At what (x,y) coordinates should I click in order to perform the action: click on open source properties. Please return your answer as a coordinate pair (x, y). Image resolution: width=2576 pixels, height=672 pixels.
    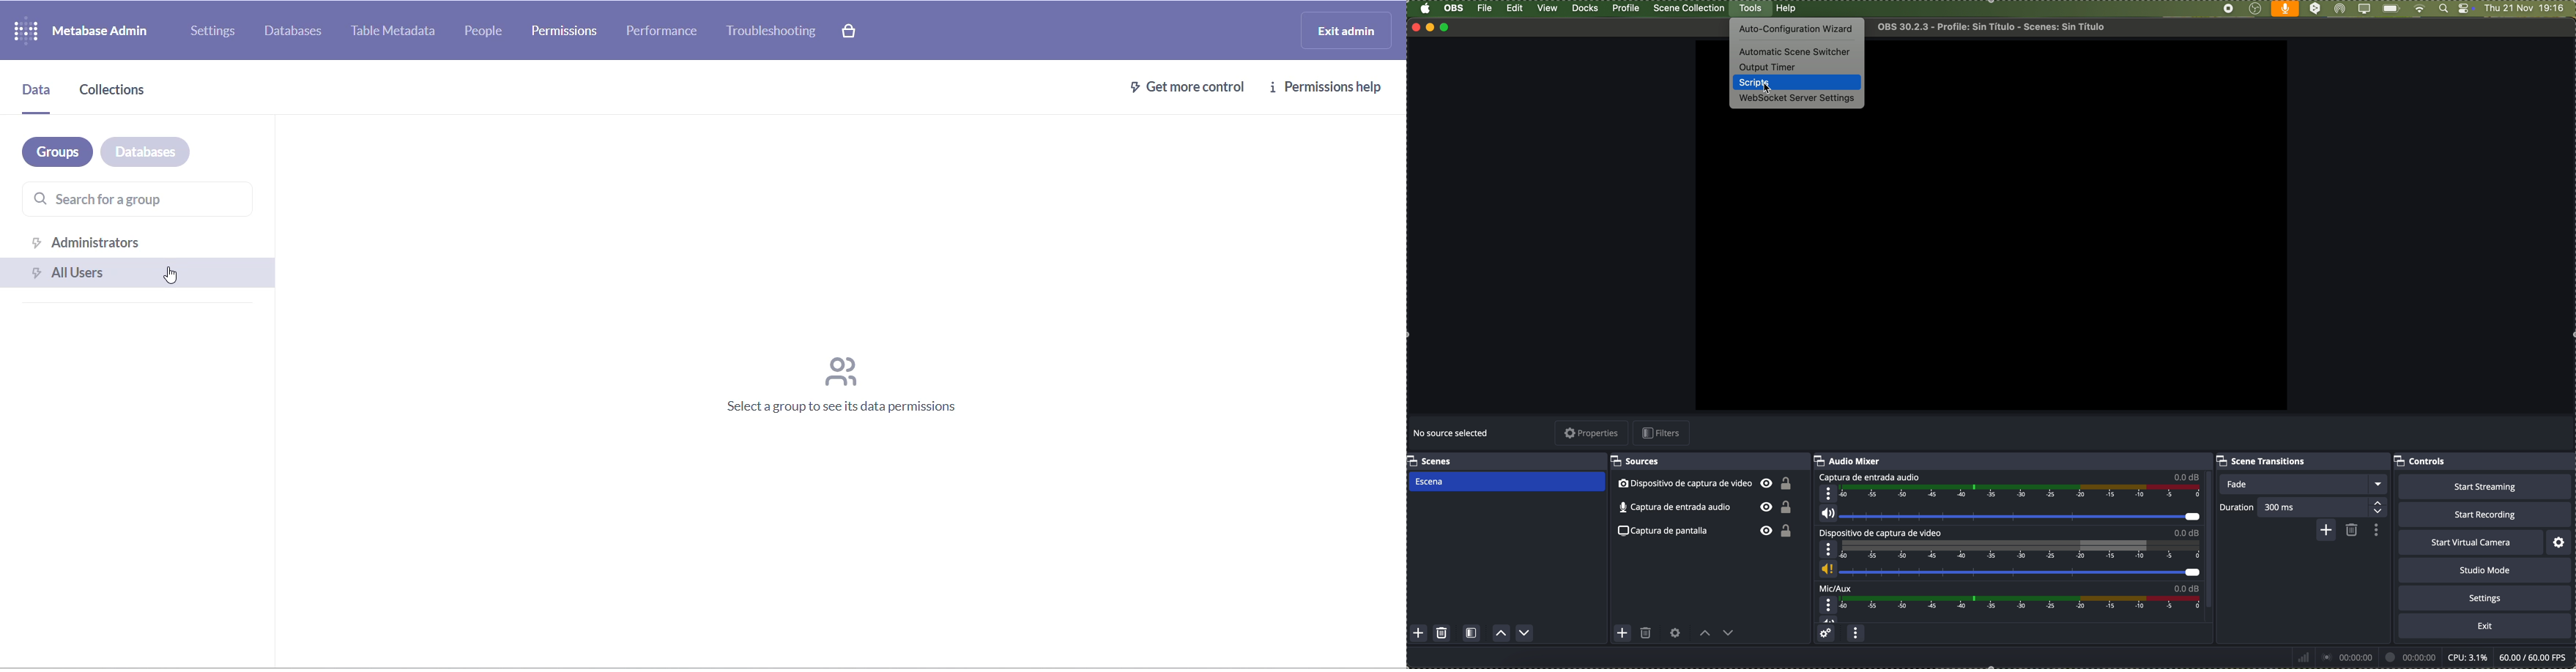
    Looking at the image, I should click on (1675, 633).